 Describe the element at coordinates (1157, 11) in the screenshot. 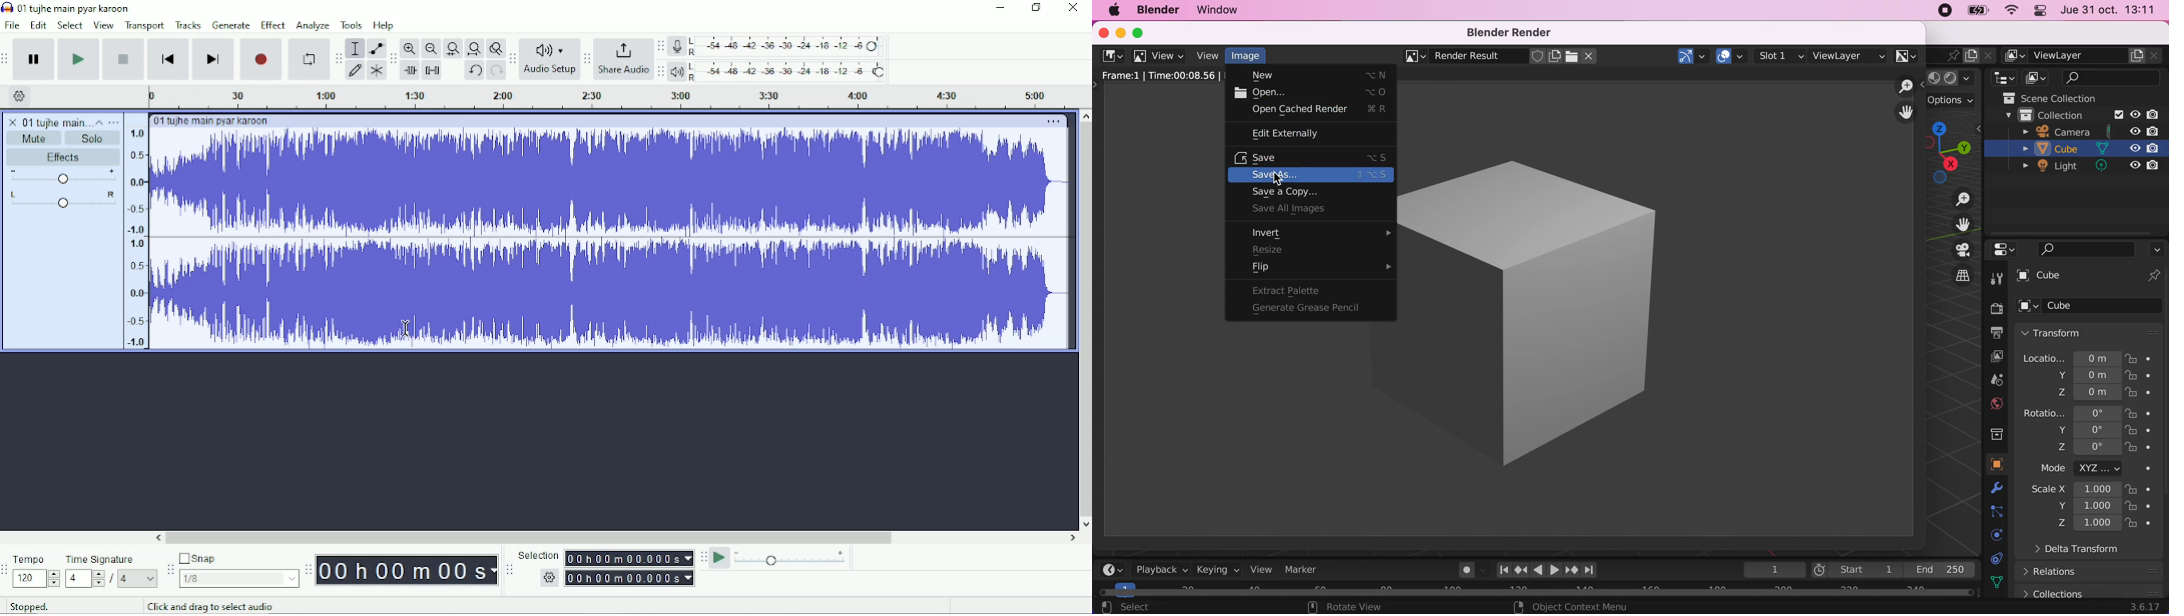

I see `blender` at that location.